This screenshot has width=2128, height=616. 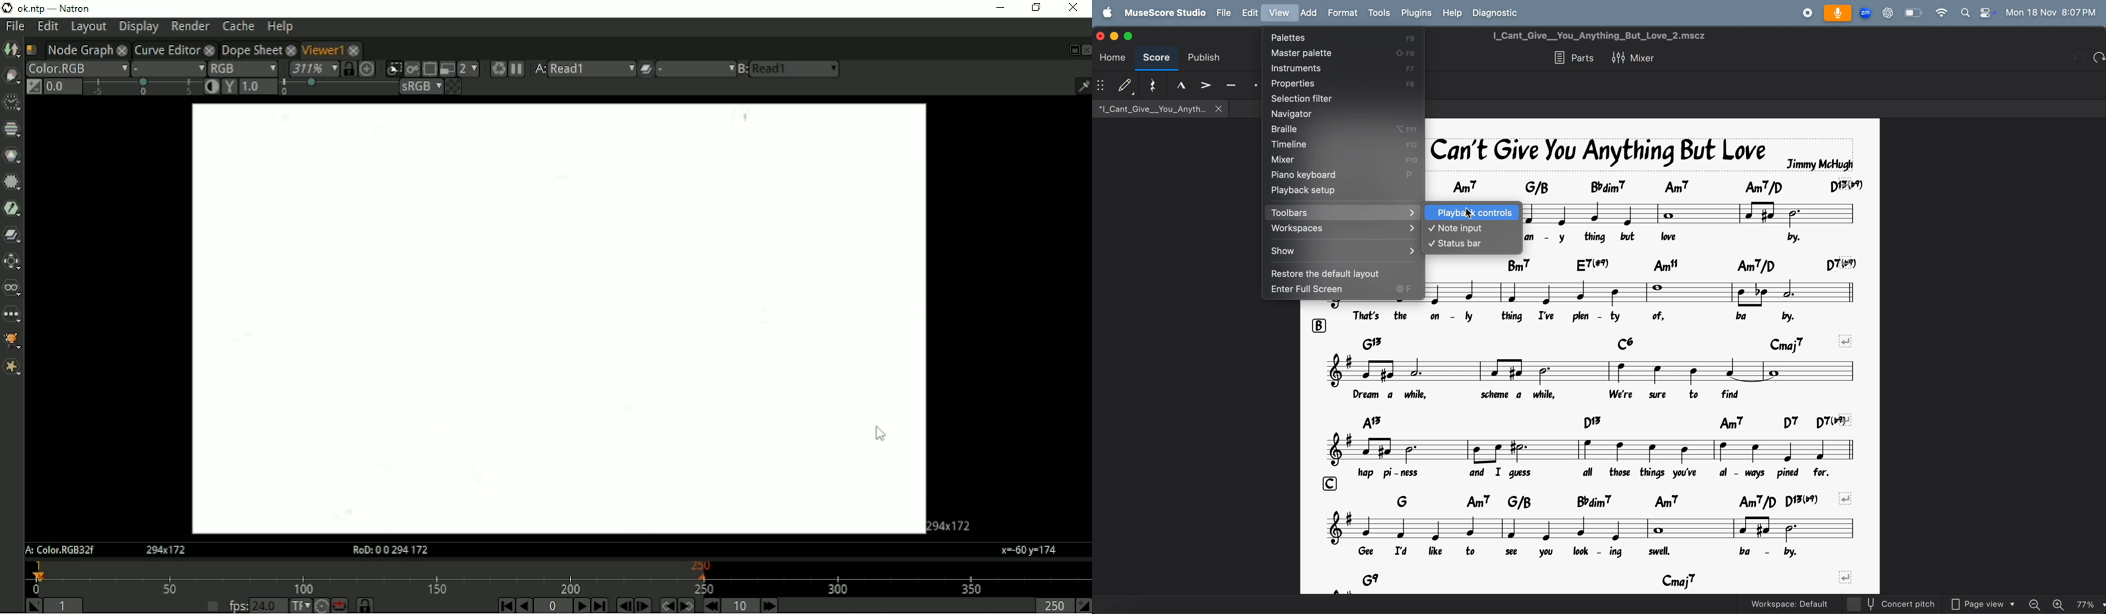 I want to click on diagnostic, so click(x=1499, y=12).